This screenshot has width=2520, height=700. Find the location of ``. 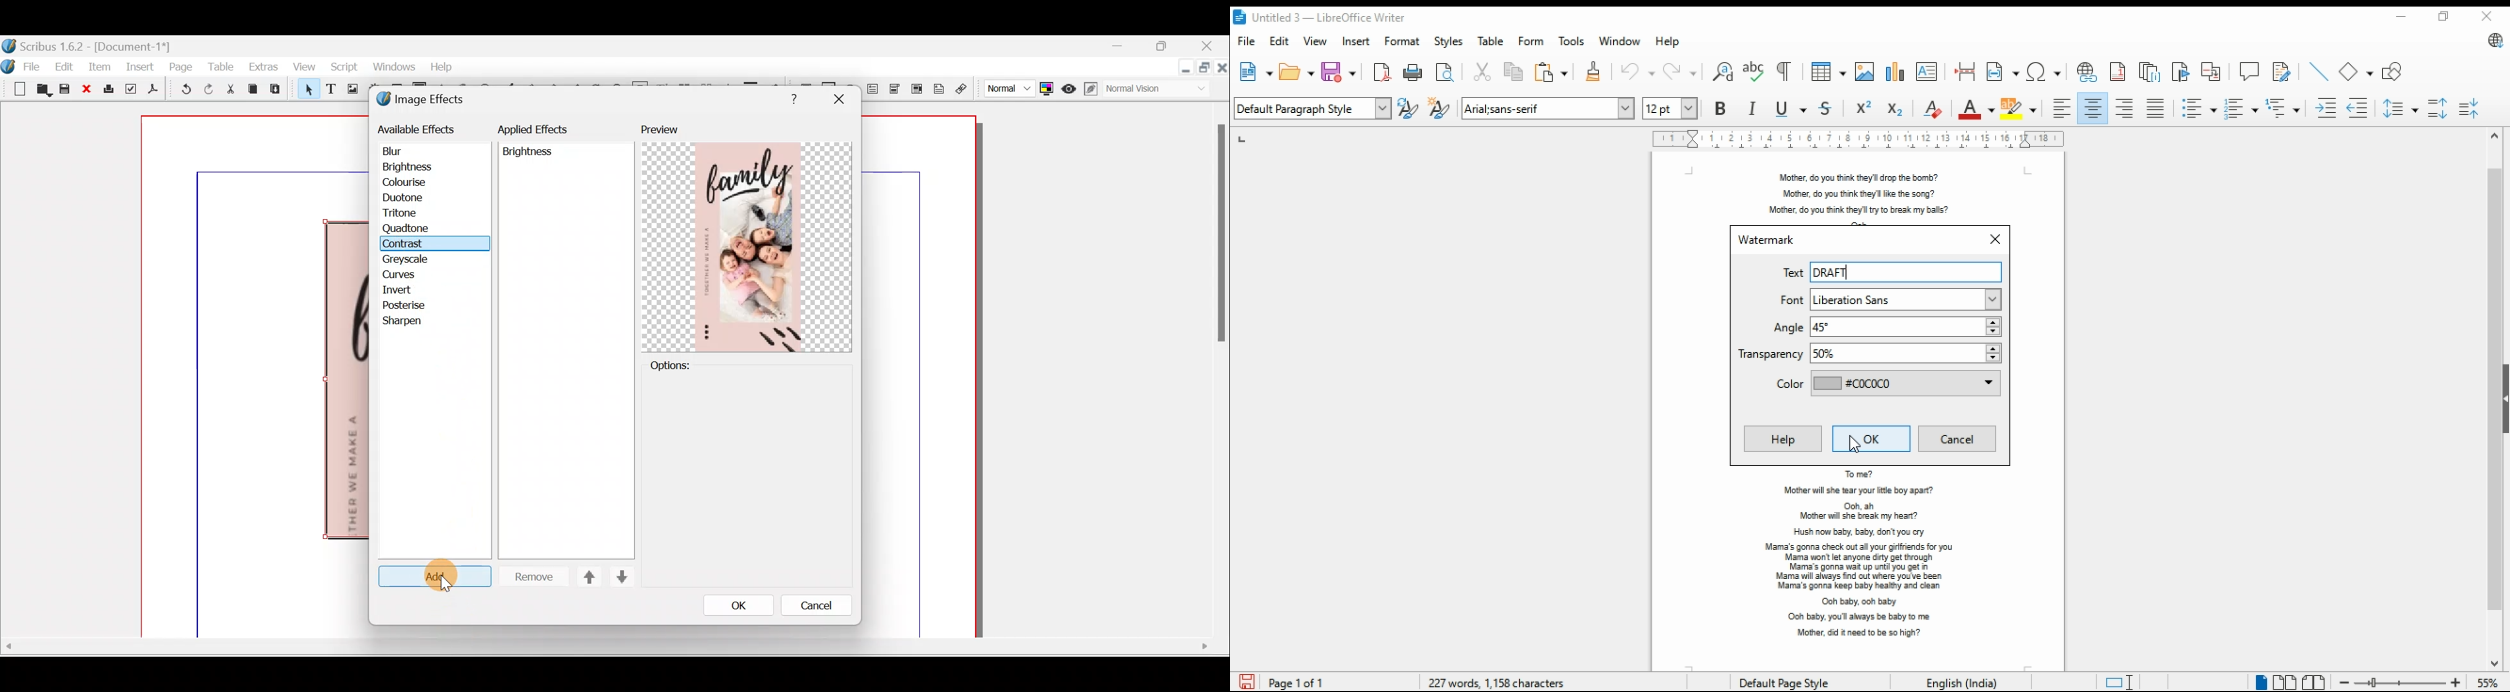

 is located at coordinates (531, 154).